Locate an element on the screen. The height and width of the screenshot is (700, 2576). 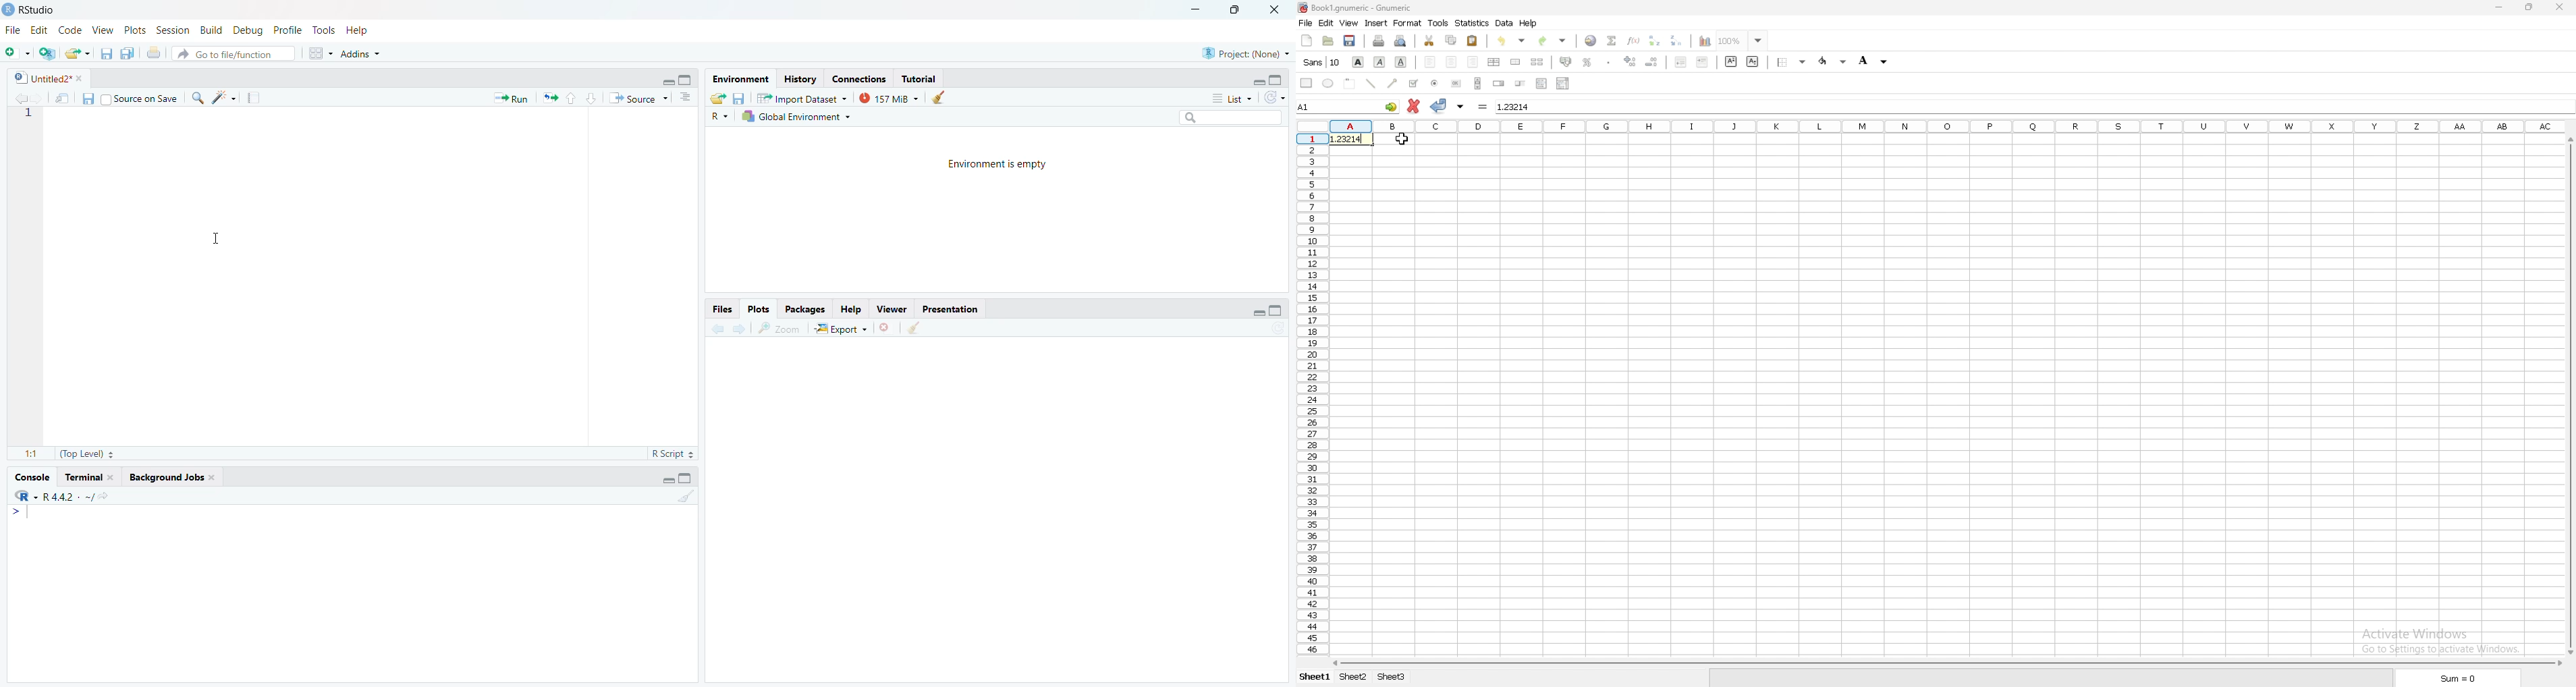
Connections is located at coordinates (858, 78).